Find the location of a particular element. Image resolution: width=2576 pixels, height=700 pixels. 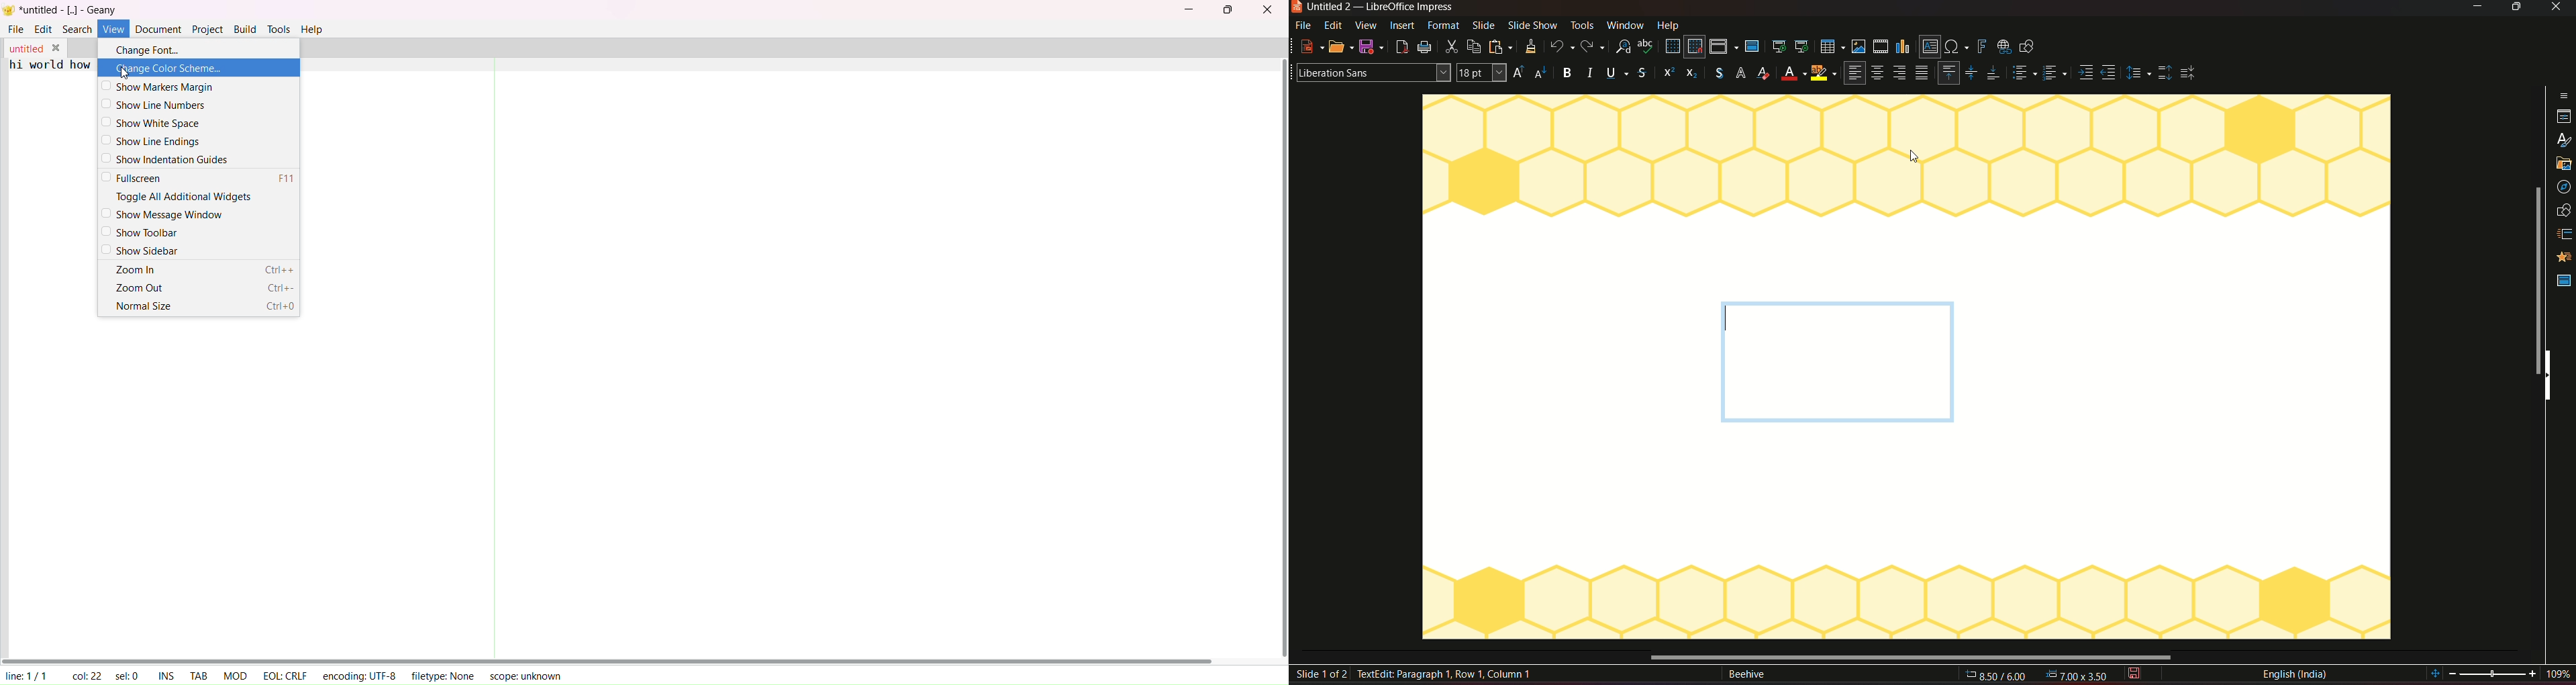

fit slide to current view is located at coordinates (2436, 674).